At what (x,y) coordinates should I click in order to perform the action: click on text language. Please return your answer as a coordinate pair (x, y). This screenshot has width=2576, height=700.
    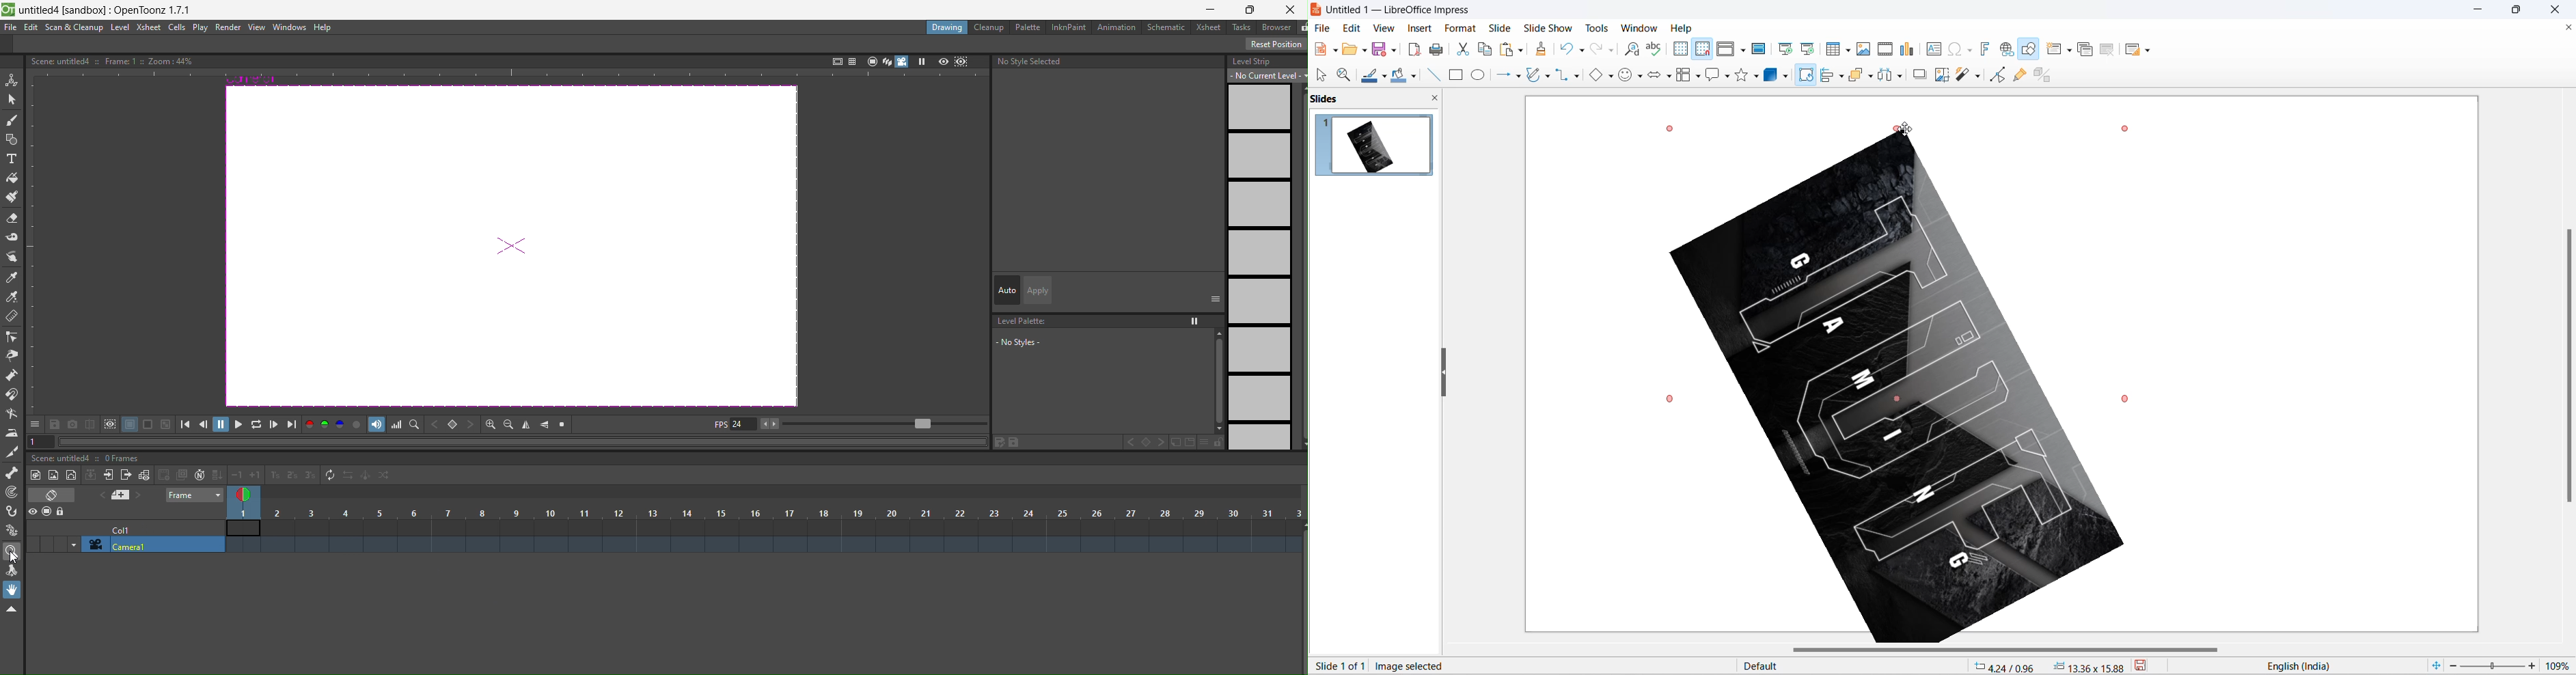
    Looking at the image, I should click on (2331, 666).